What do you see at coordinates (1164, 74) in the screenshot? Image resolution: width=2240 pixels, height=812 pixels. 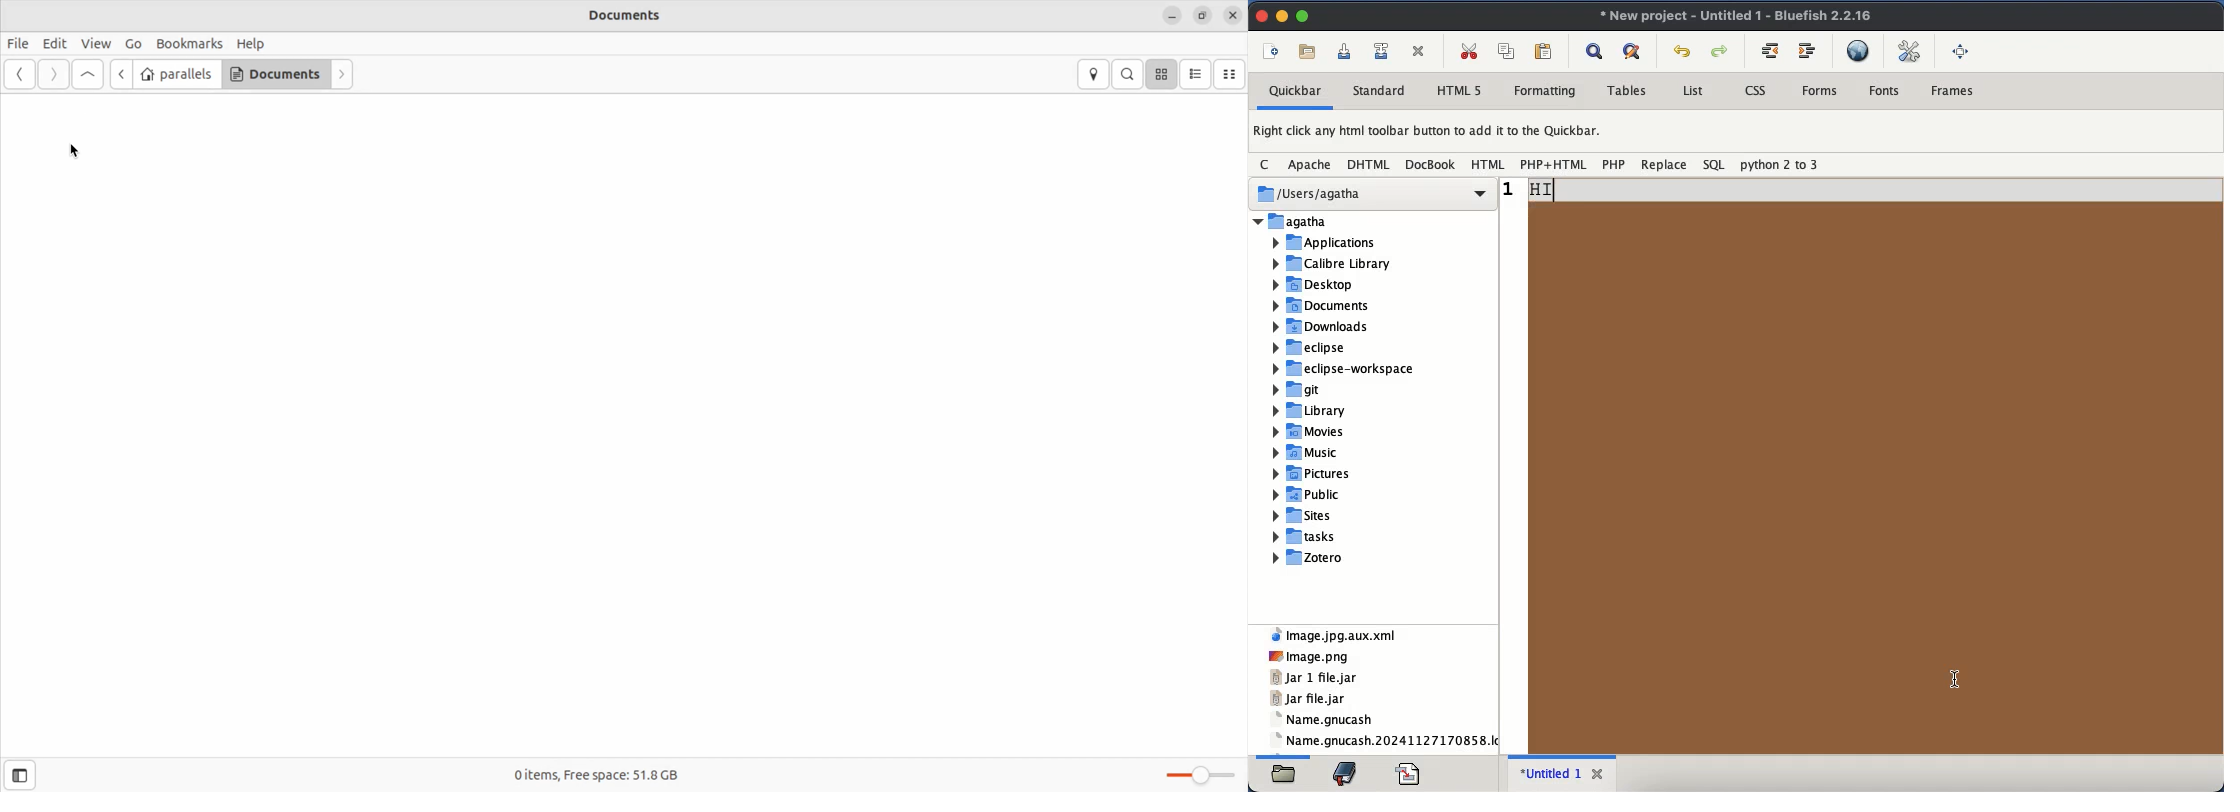 I see `icon view` at bounding box center [1164, 74].